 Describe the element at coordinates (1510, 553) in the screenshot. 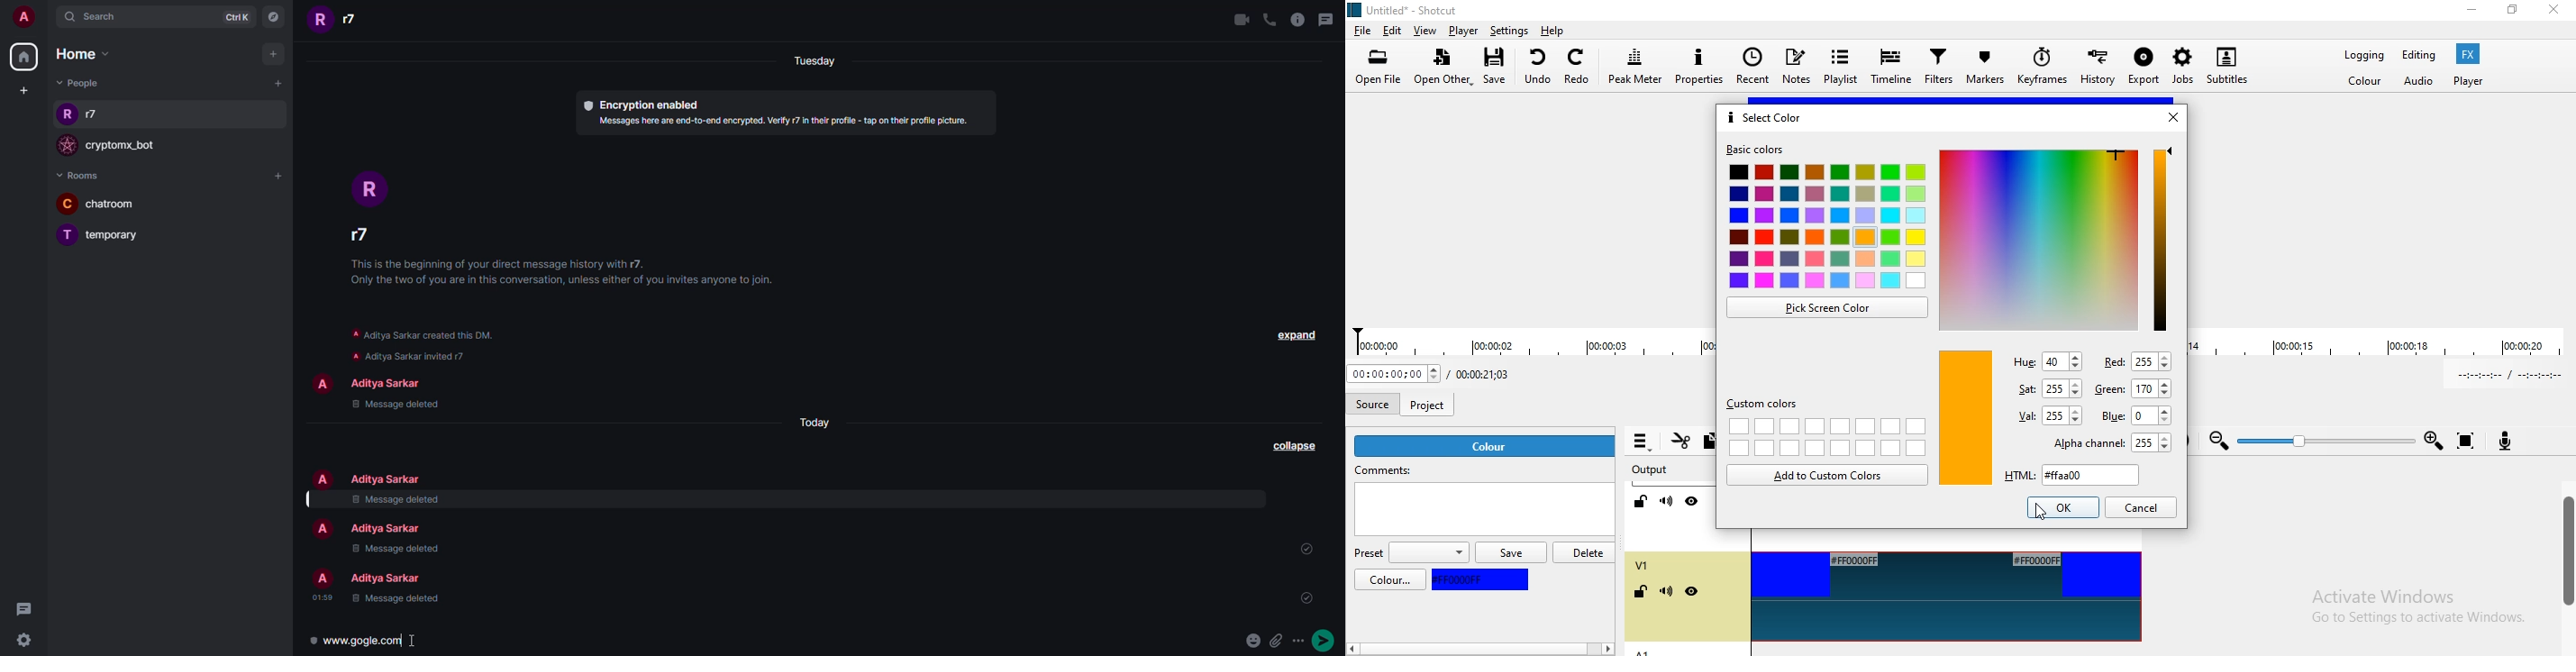

I see `save` at that location.